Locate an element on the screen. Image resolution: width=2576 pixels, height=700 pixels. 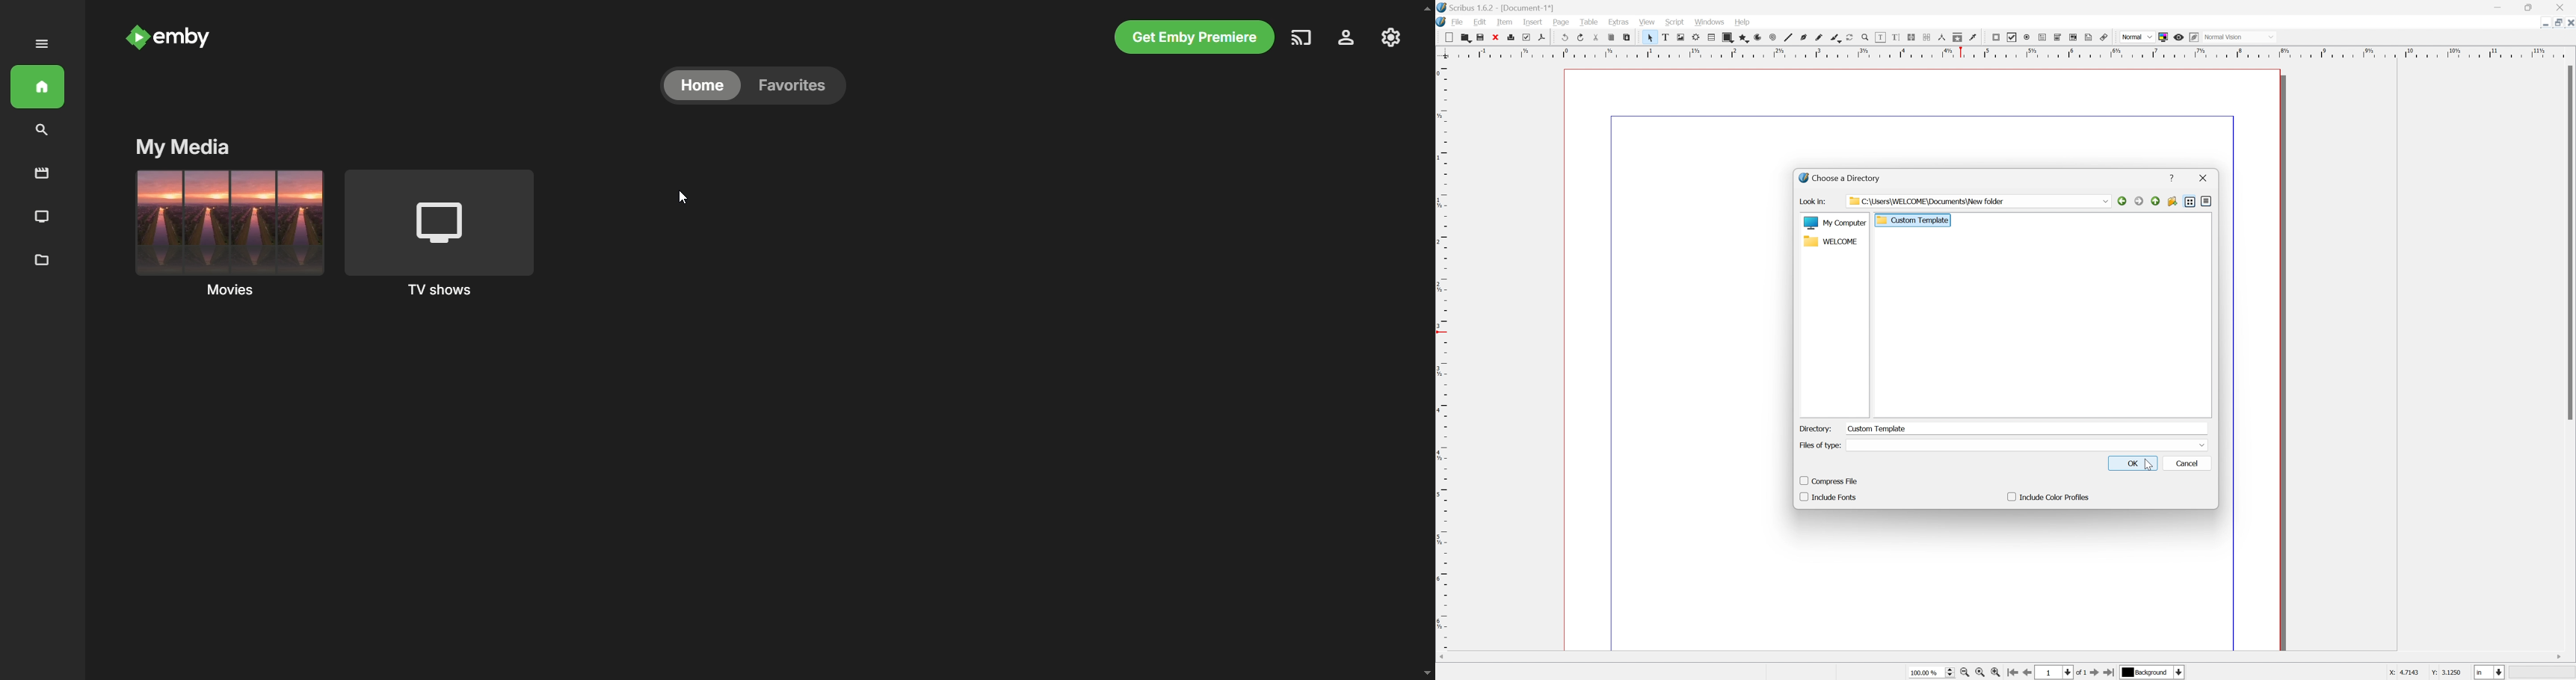
line is located at coordinates (1787, 38).